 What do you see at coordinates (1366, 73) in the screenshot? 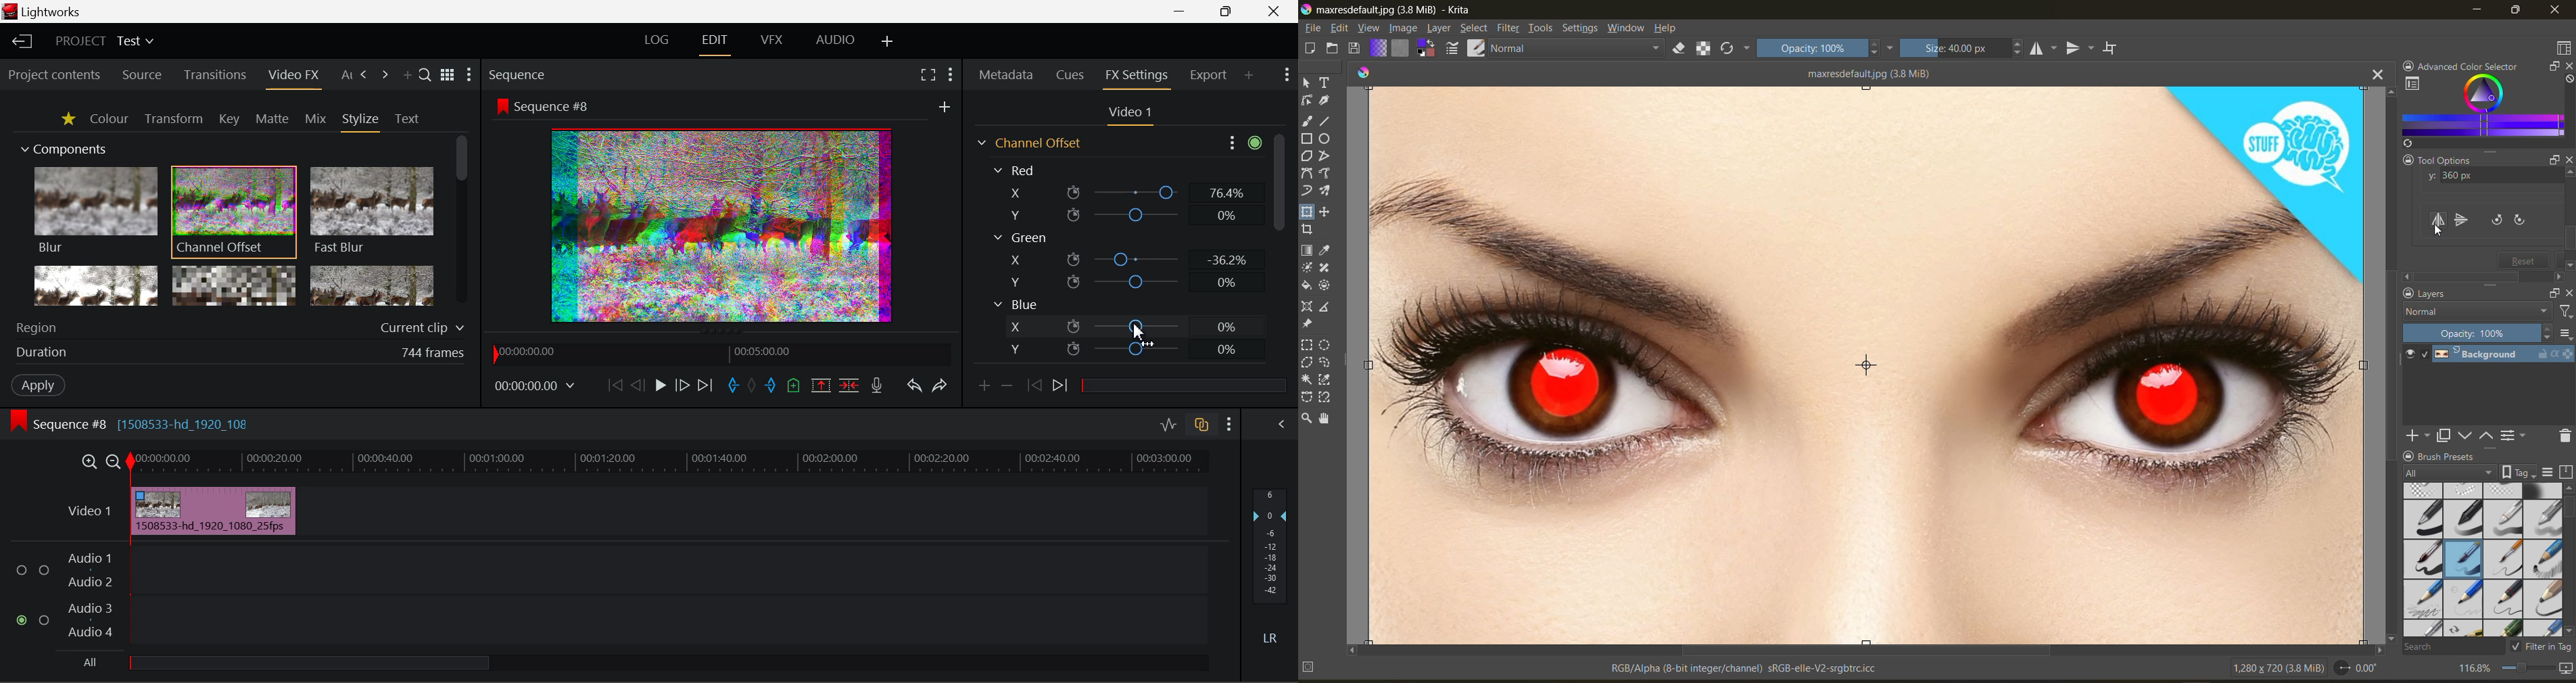
I see `colors` at bounding box center [1366, 73].